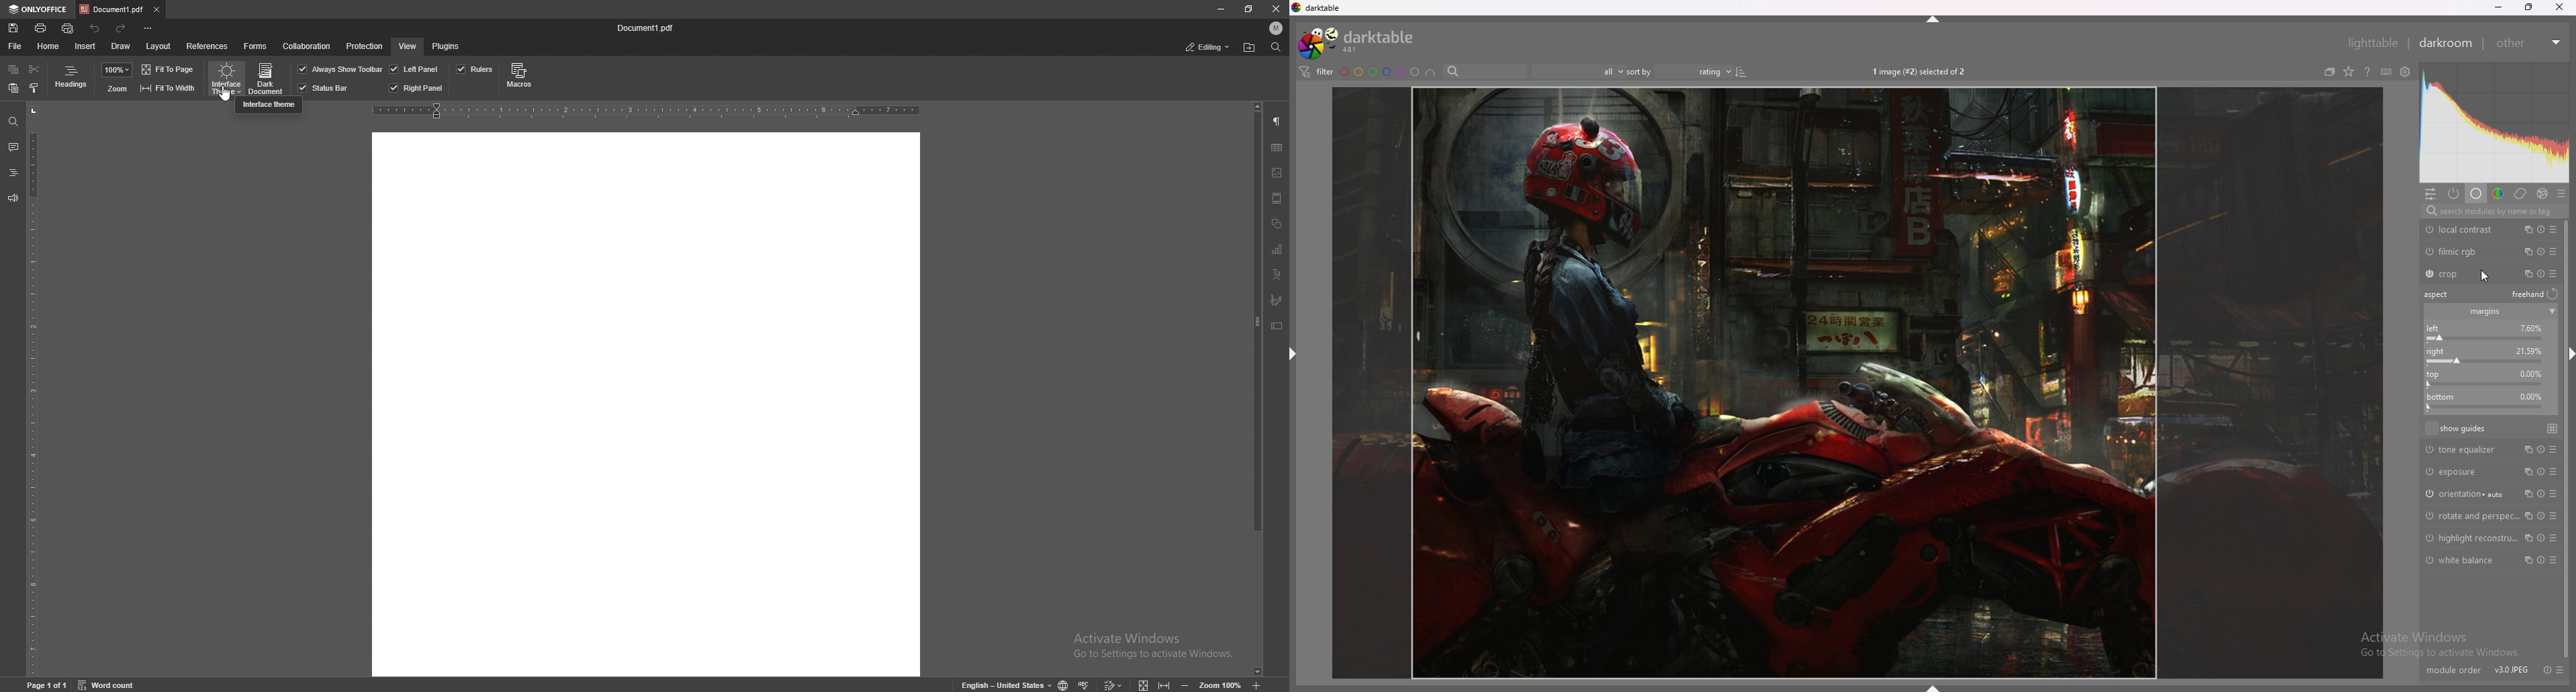  I want to click on filter, so click(1316, 72).